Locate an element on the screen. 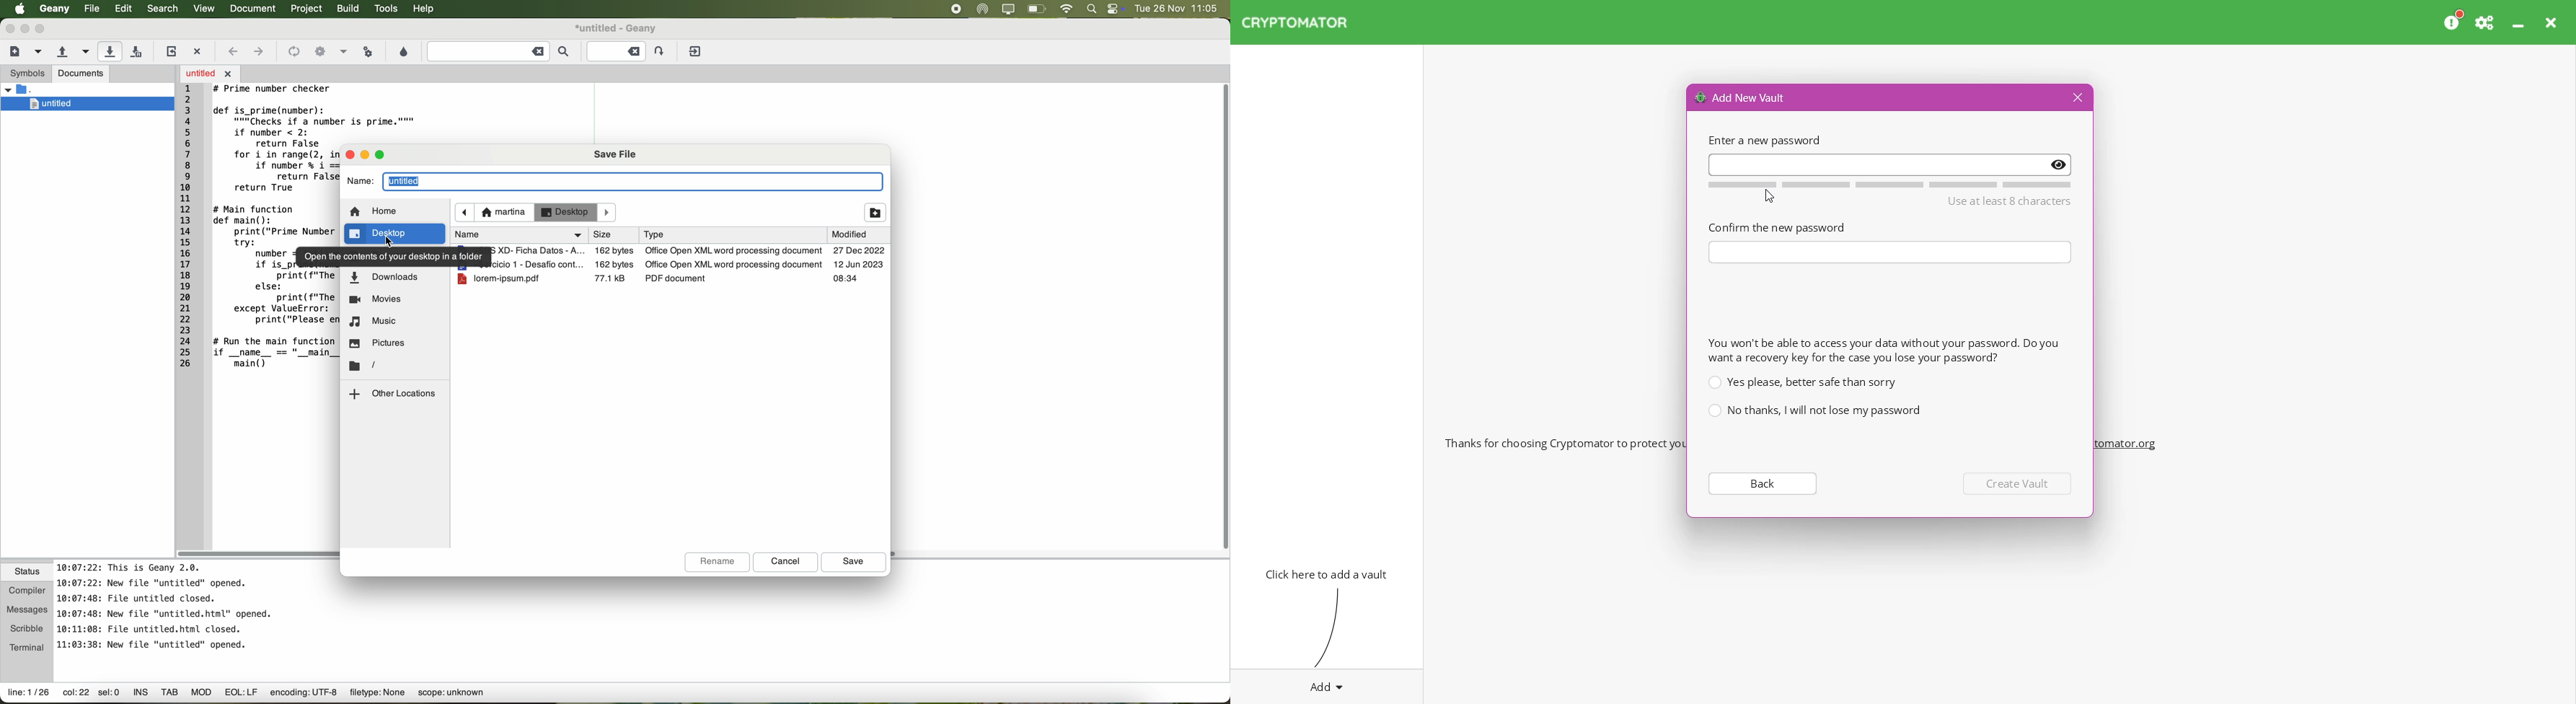 This screenshot has height=728, width=2576. navigate foward is located at coordinates (509, 213).